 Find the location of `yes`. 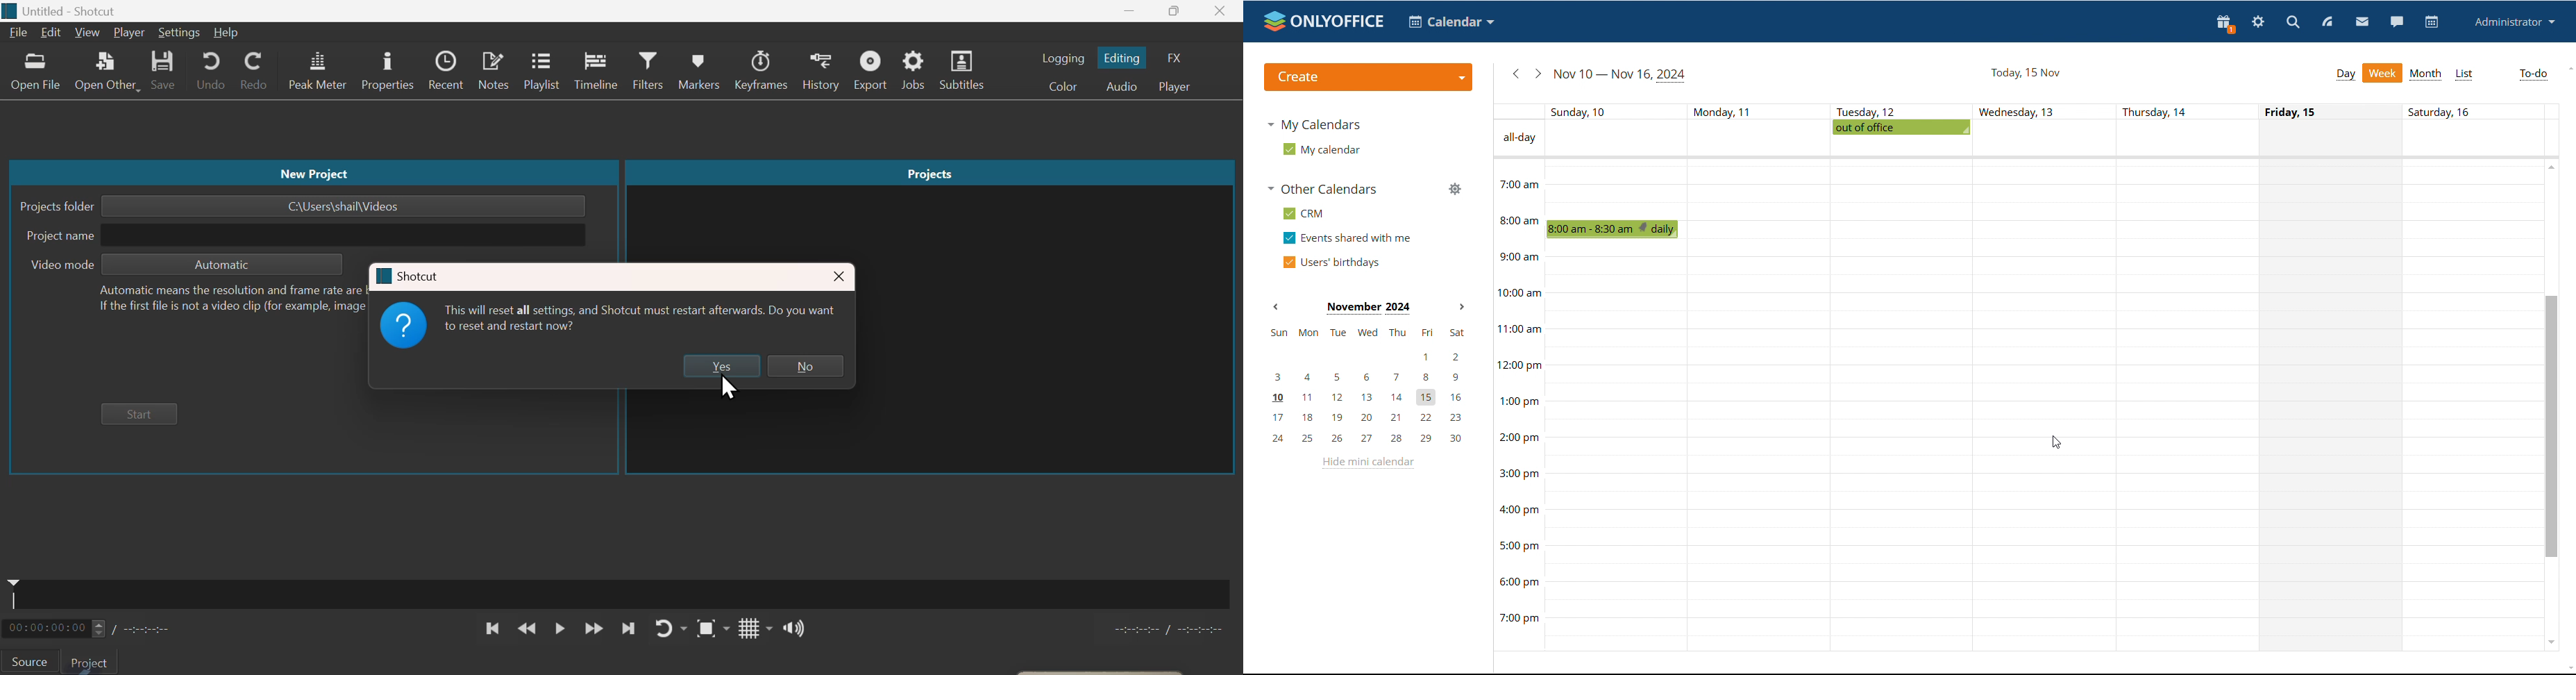

yes is located at coordinates (721, 366).